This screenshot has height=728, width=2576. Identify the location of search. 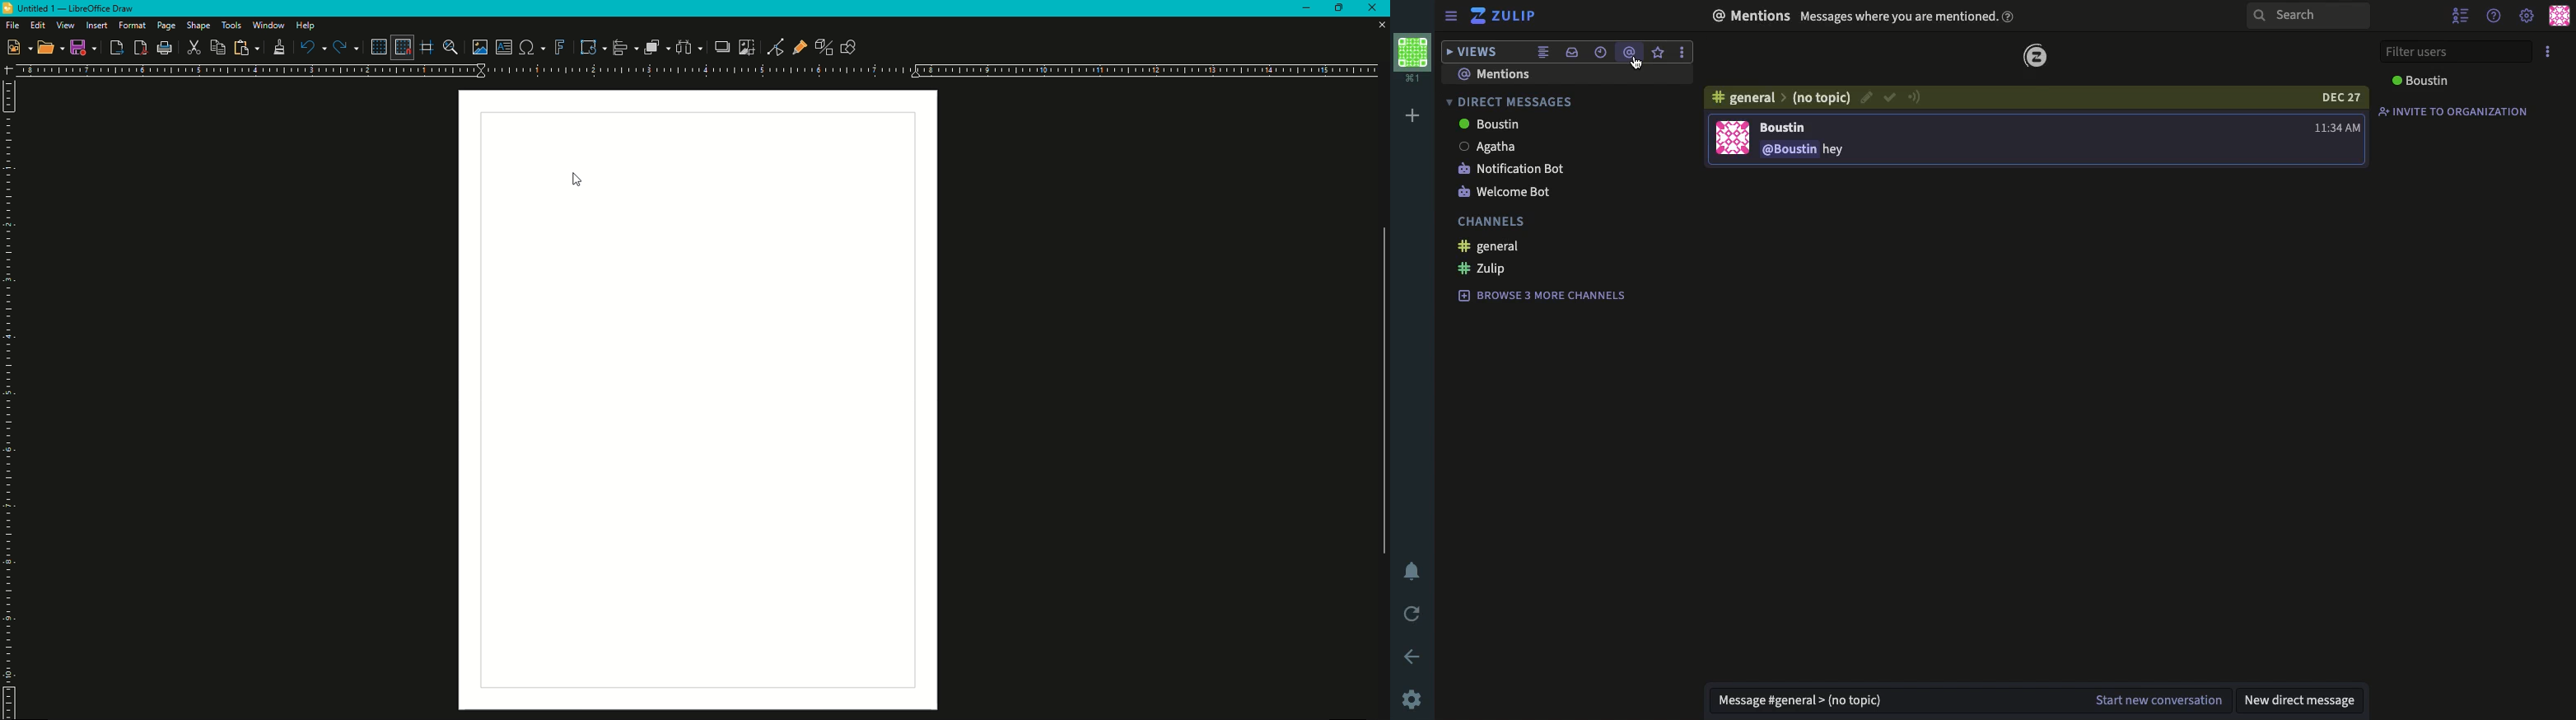
(2312, 17).